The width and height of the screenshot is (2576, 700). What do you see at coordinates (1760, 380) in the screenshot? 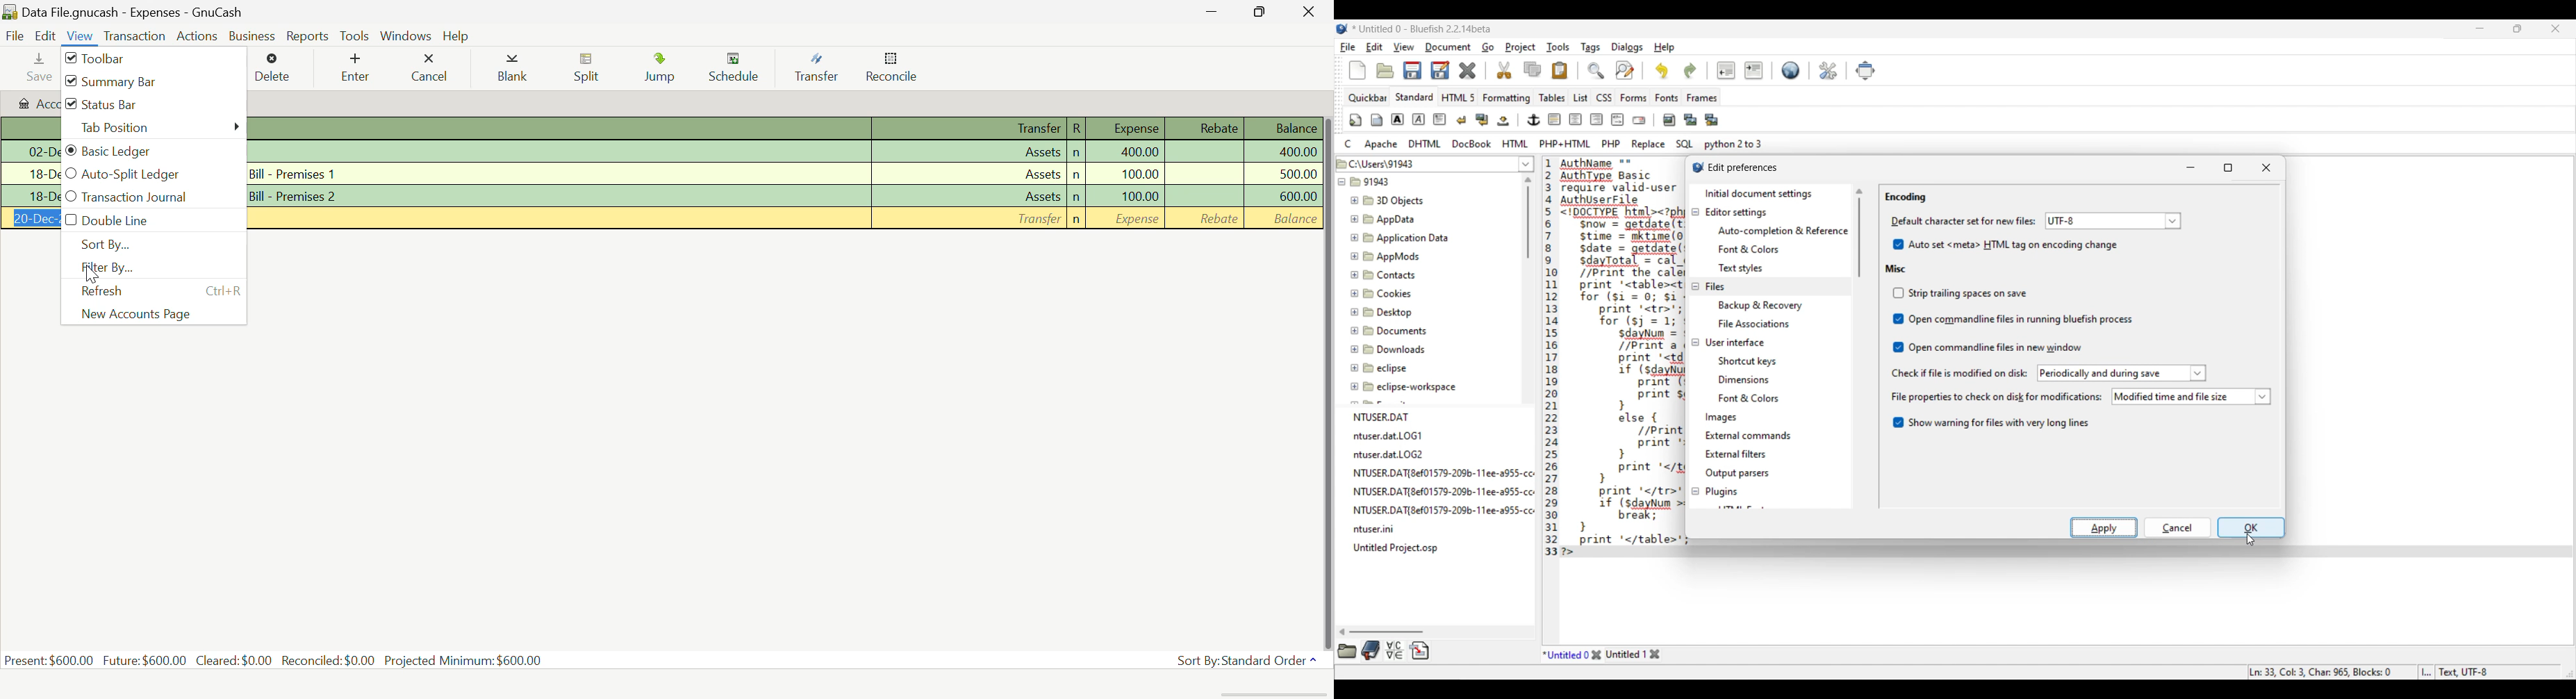
I see `User interface setting options` at bounding box center [1760, 380].